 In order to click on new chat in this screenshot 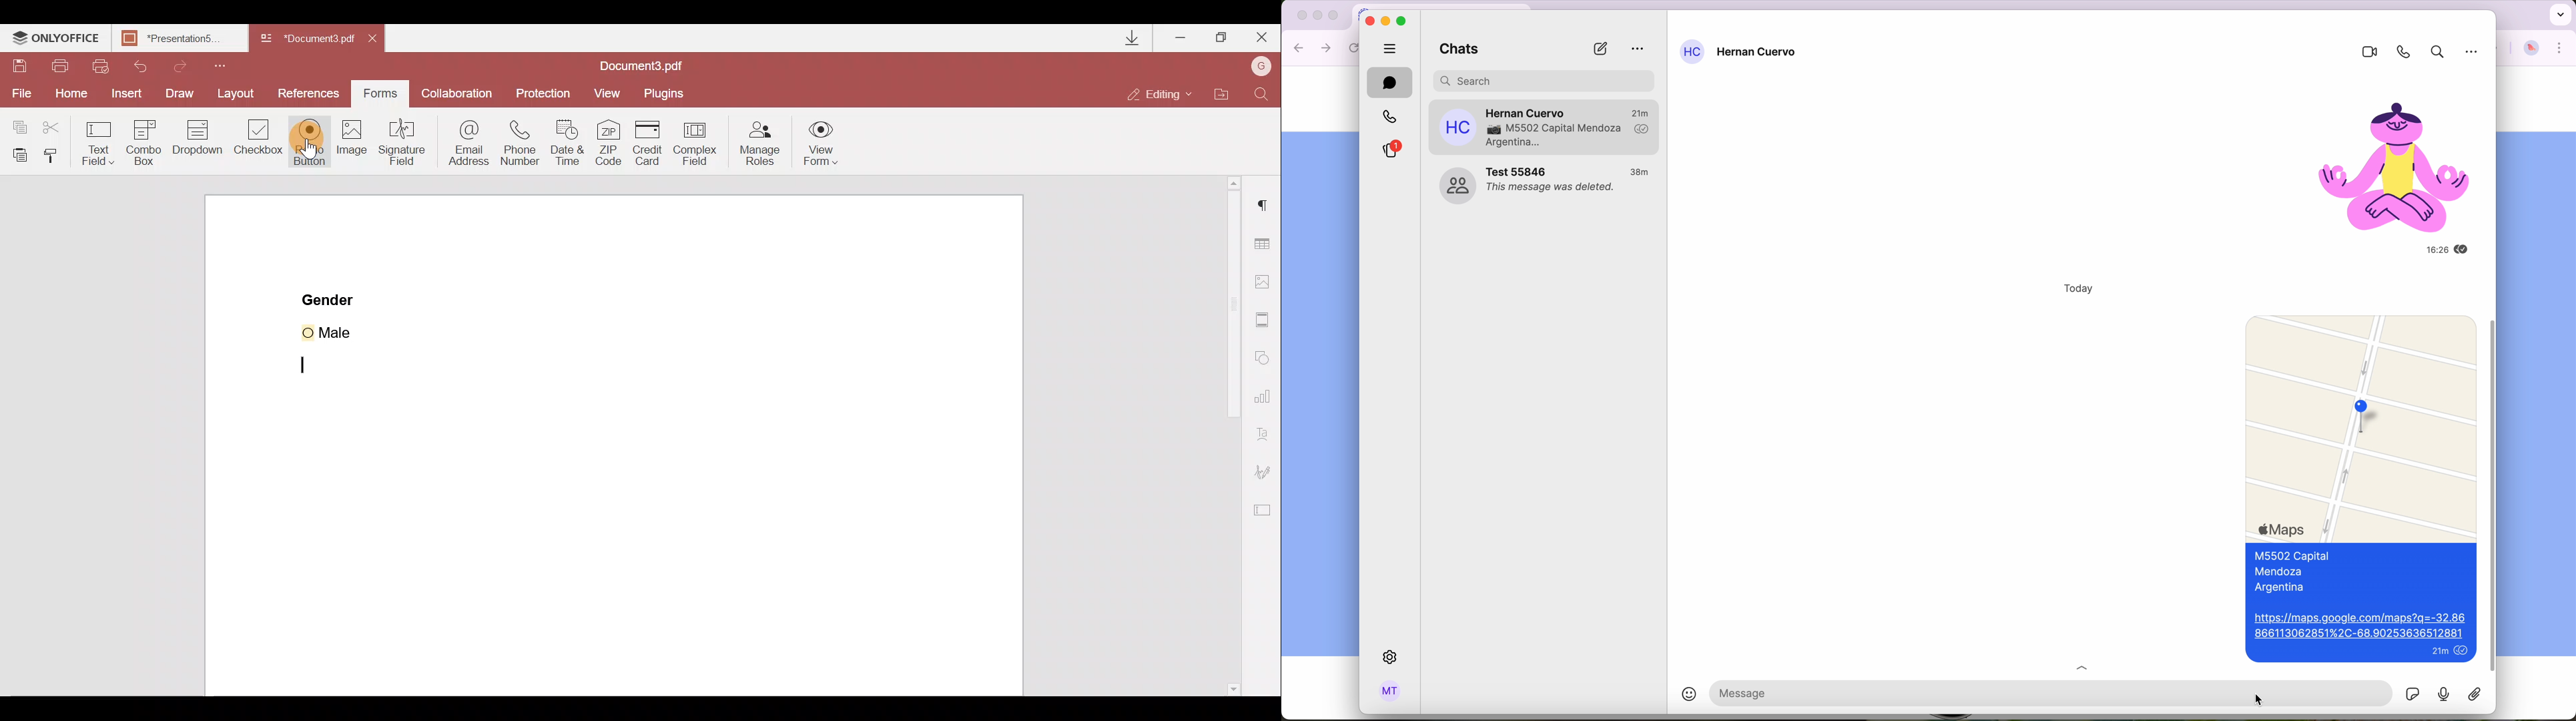, I will do `click(1600, 49)`.